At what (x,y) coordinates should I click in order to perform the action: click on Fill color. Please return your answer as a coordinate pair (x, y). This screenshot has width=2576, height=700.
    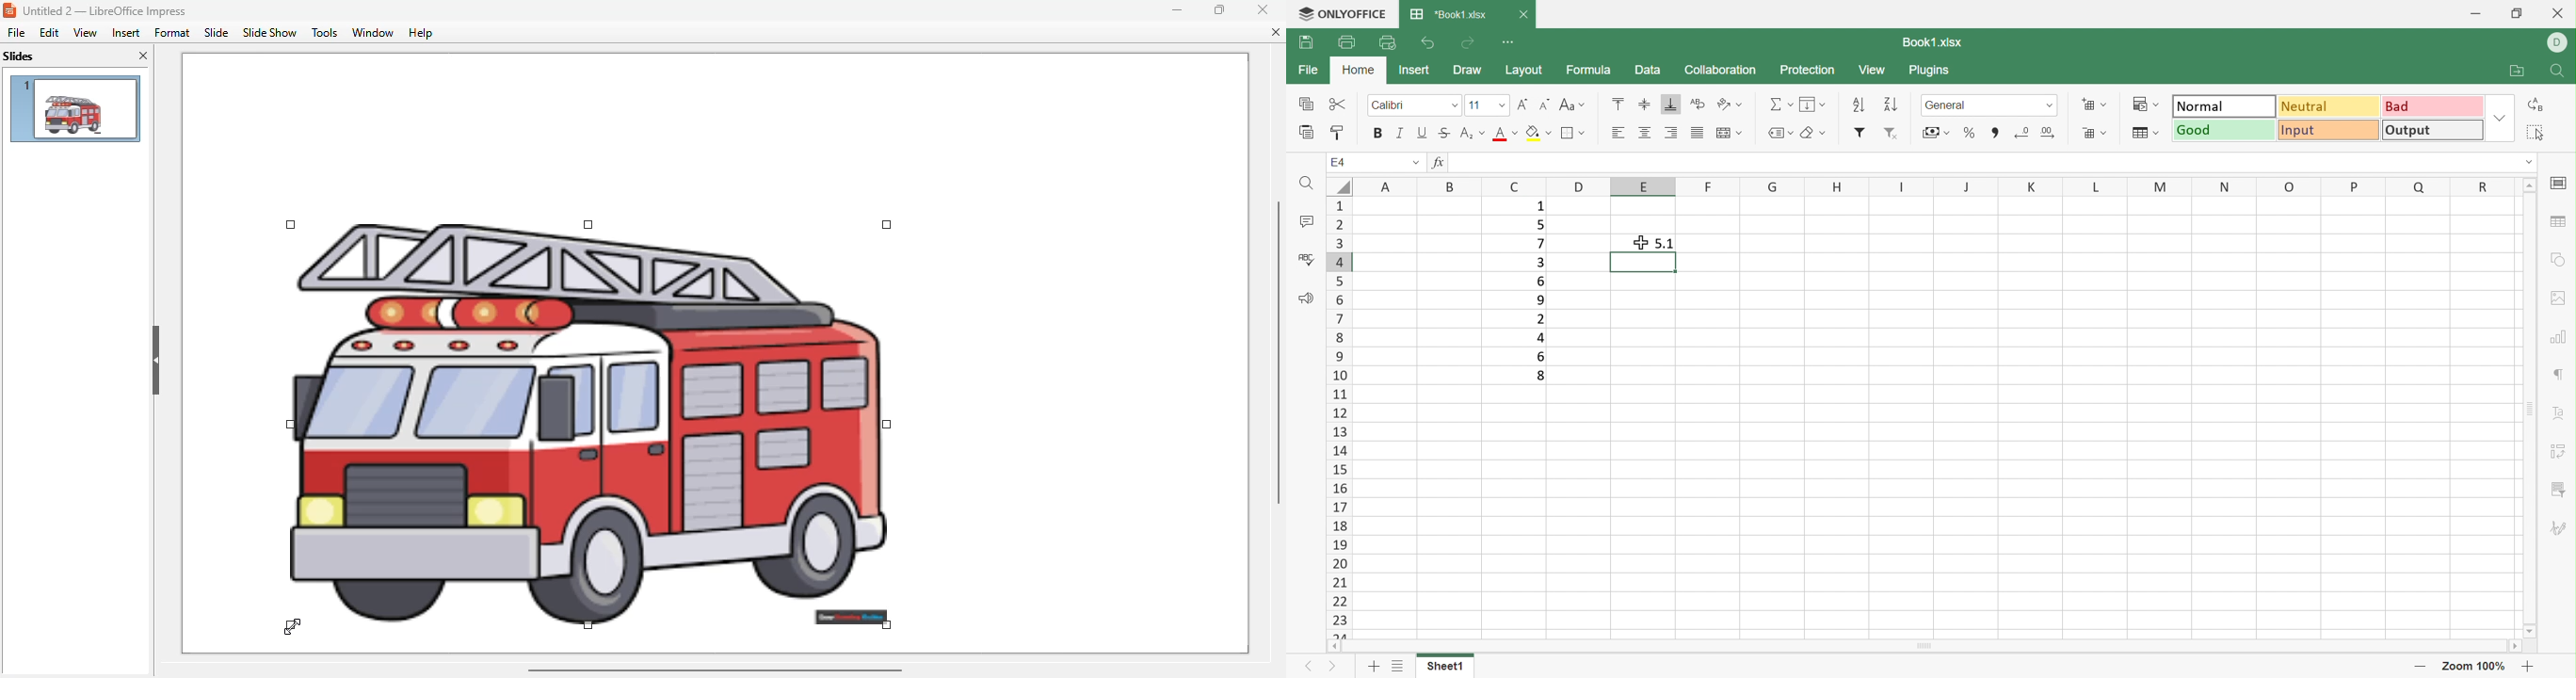
    Looking at the image, I should click on (1538, 133).